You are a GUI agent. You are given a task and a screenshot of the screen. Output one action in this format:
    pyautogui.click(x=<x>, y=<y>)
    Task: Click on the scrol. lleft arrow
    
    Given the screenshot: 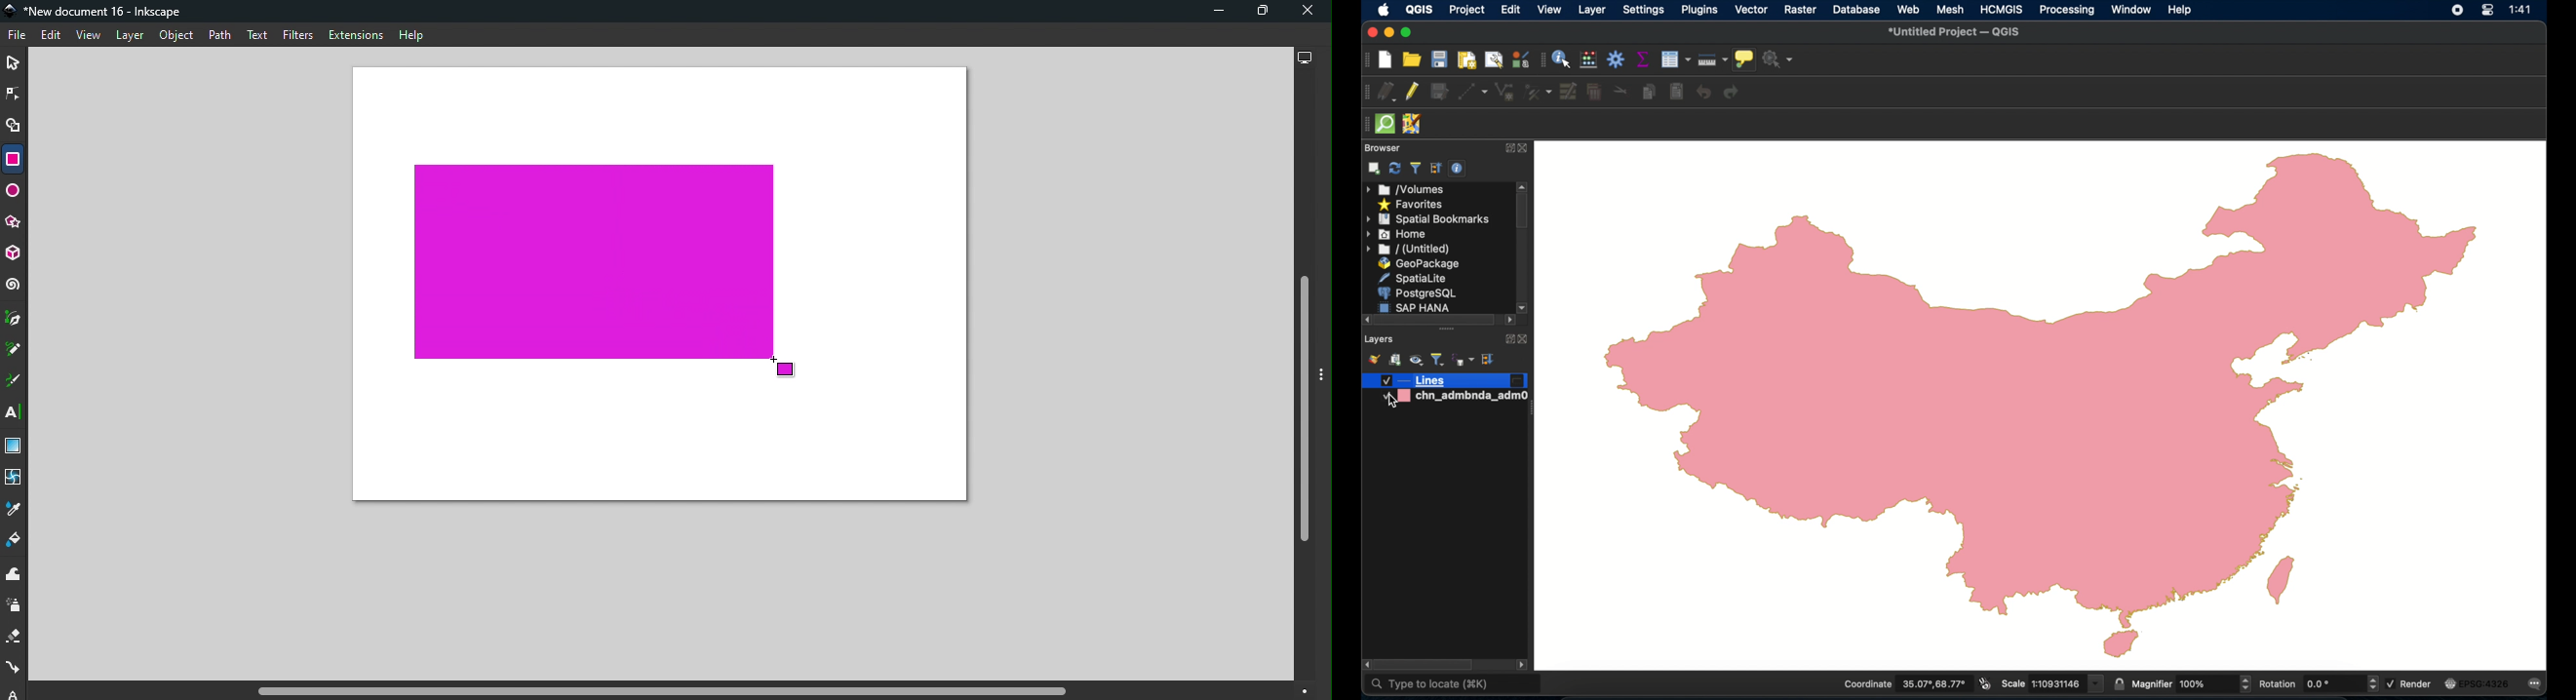 What is the action you would take?
    pyautogui.click(x=1524, y=666)
    